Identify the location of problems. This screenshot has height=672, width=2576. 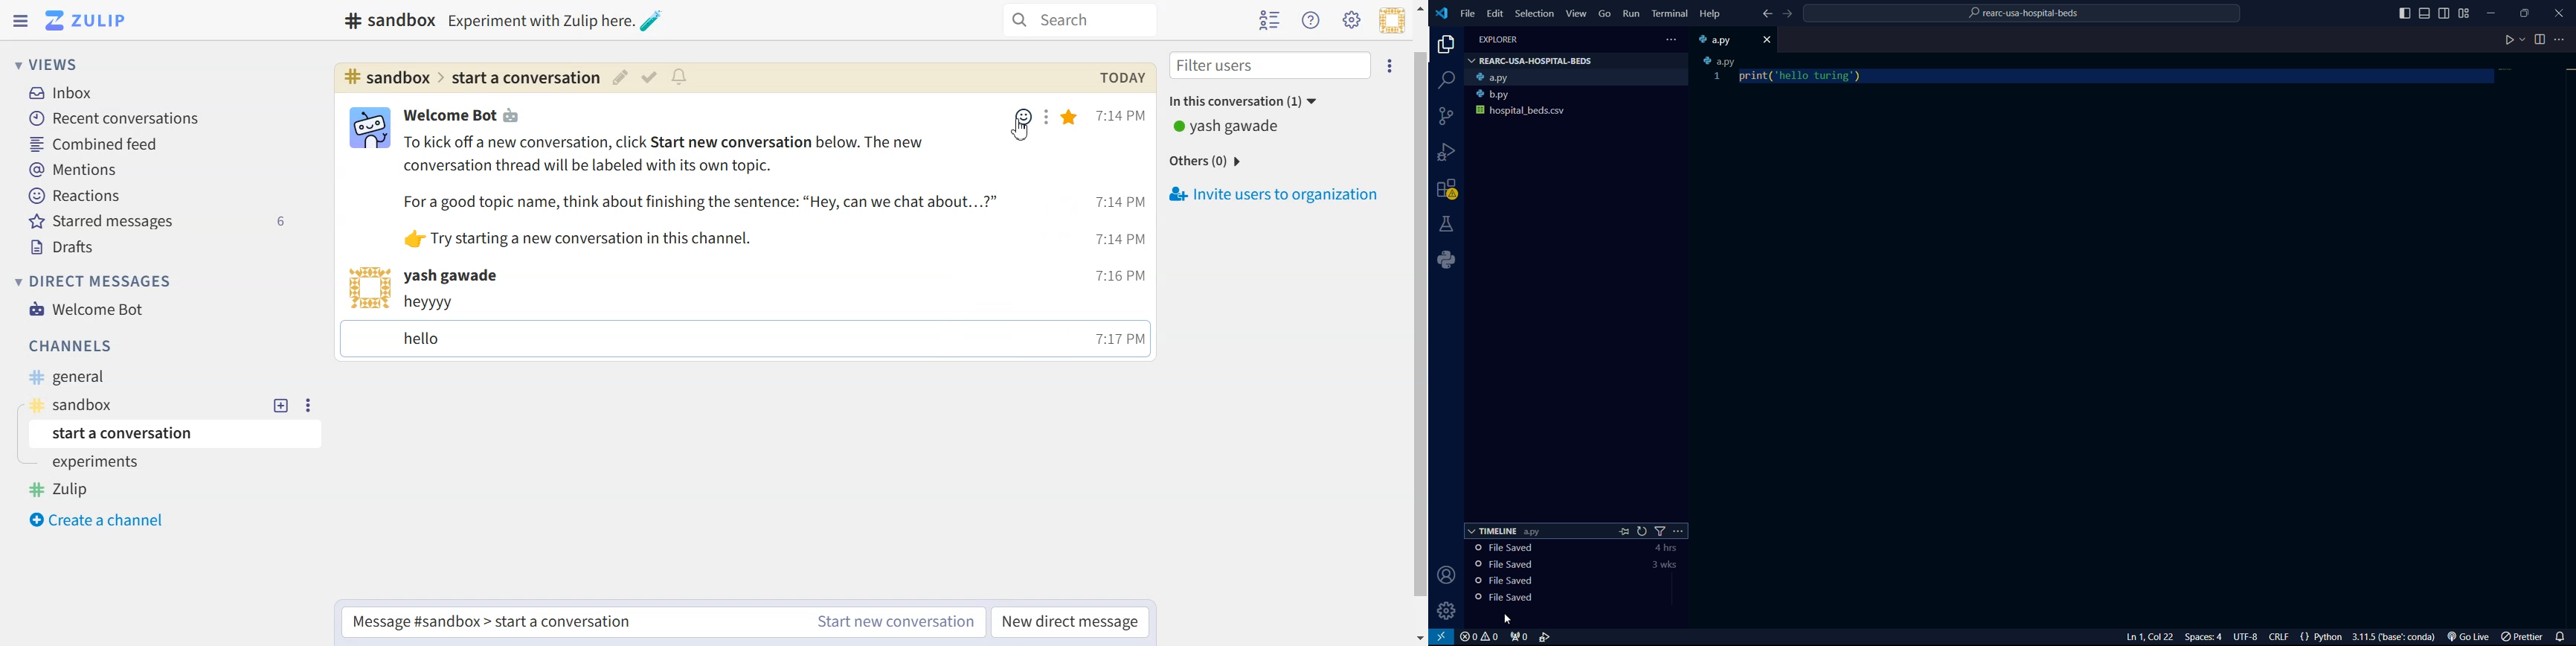
(1479, 638).